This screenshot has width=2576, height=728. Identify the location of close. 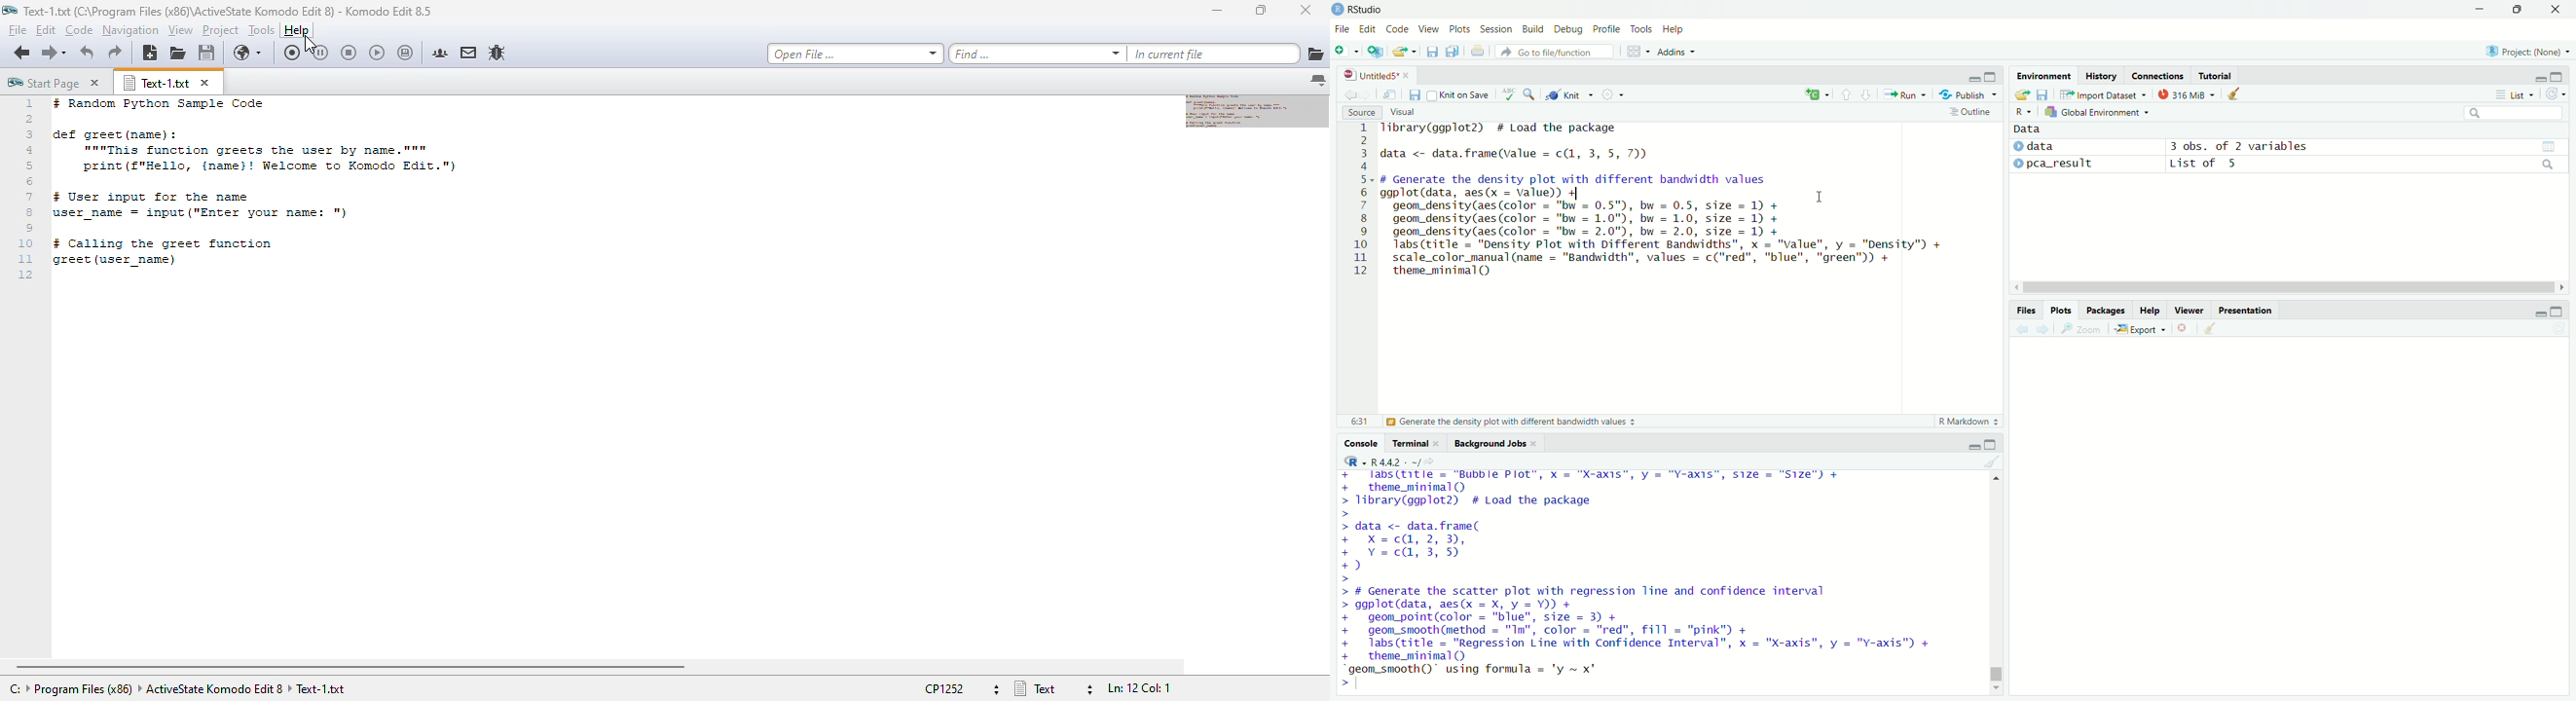
(2555, 9).